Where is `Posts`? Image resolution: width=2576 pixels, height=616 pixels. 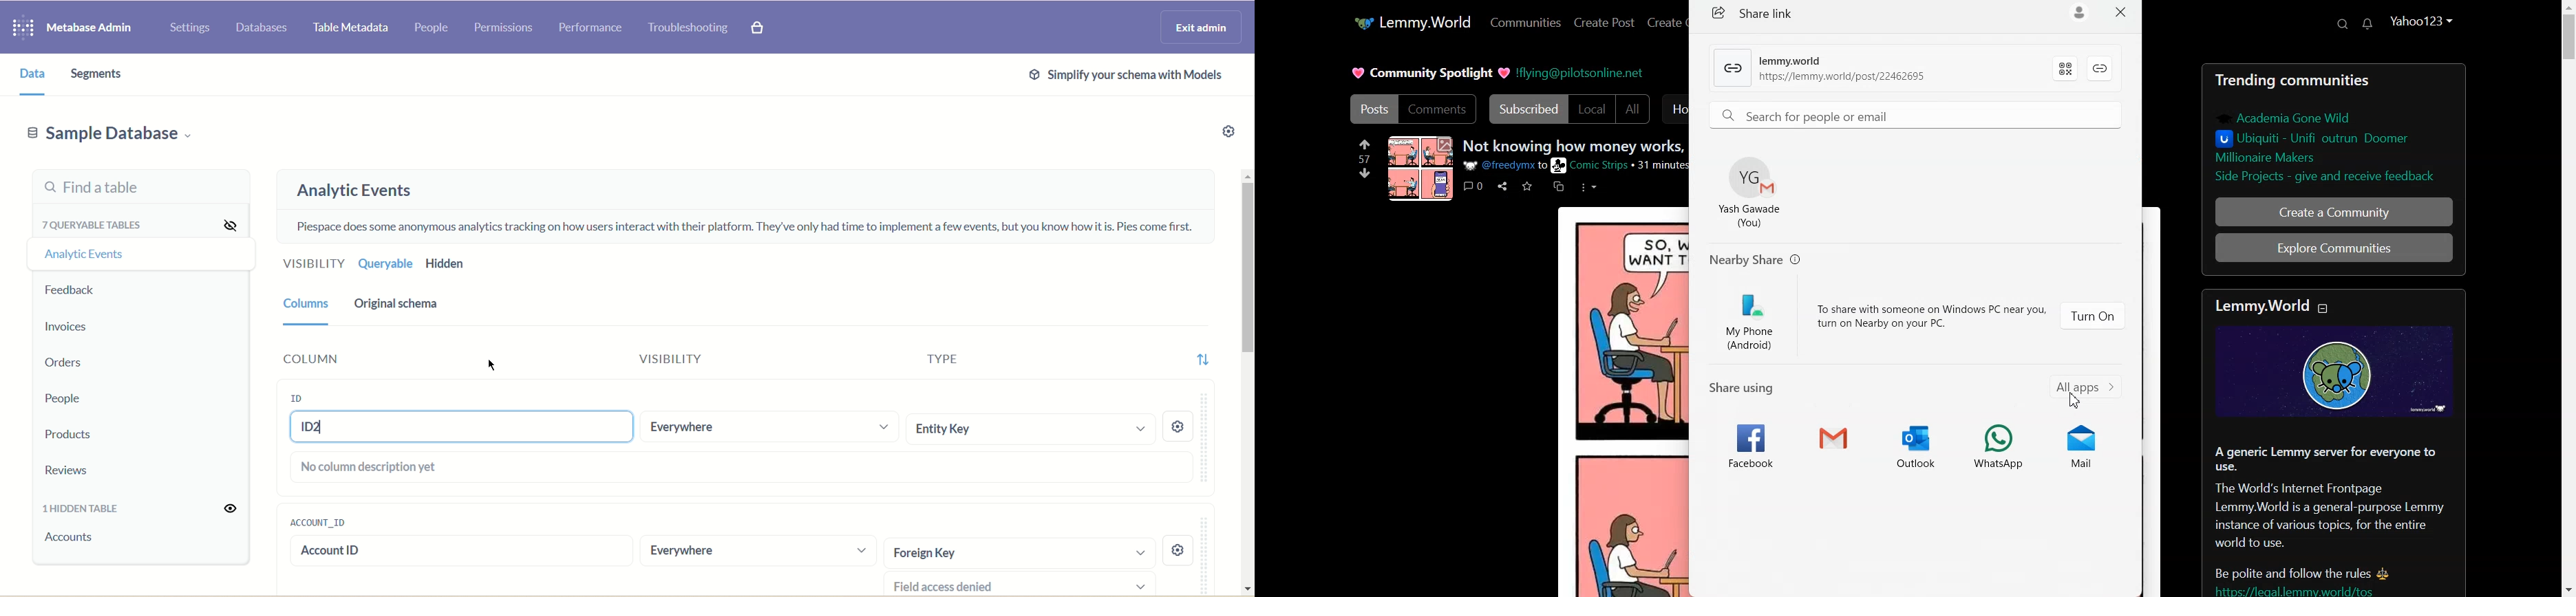 Posts is located at coordinates (2333, 127).